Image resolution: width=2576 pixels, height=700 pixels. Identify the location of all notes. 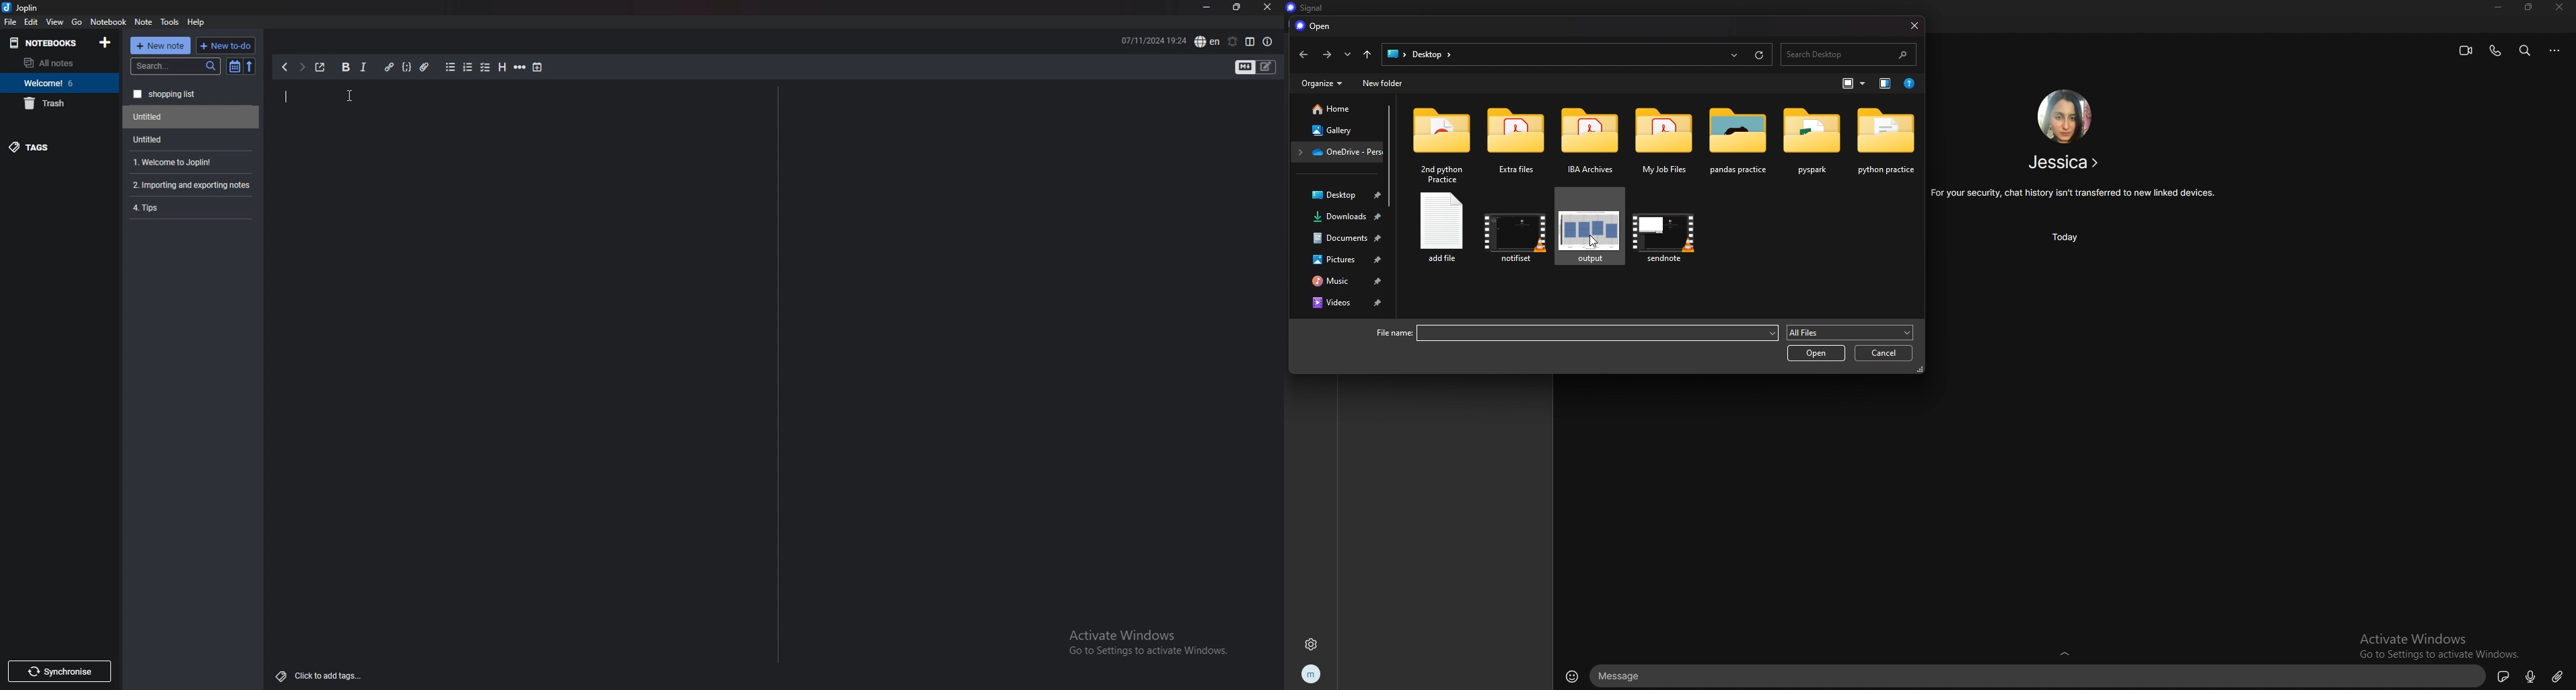
(57, 63).